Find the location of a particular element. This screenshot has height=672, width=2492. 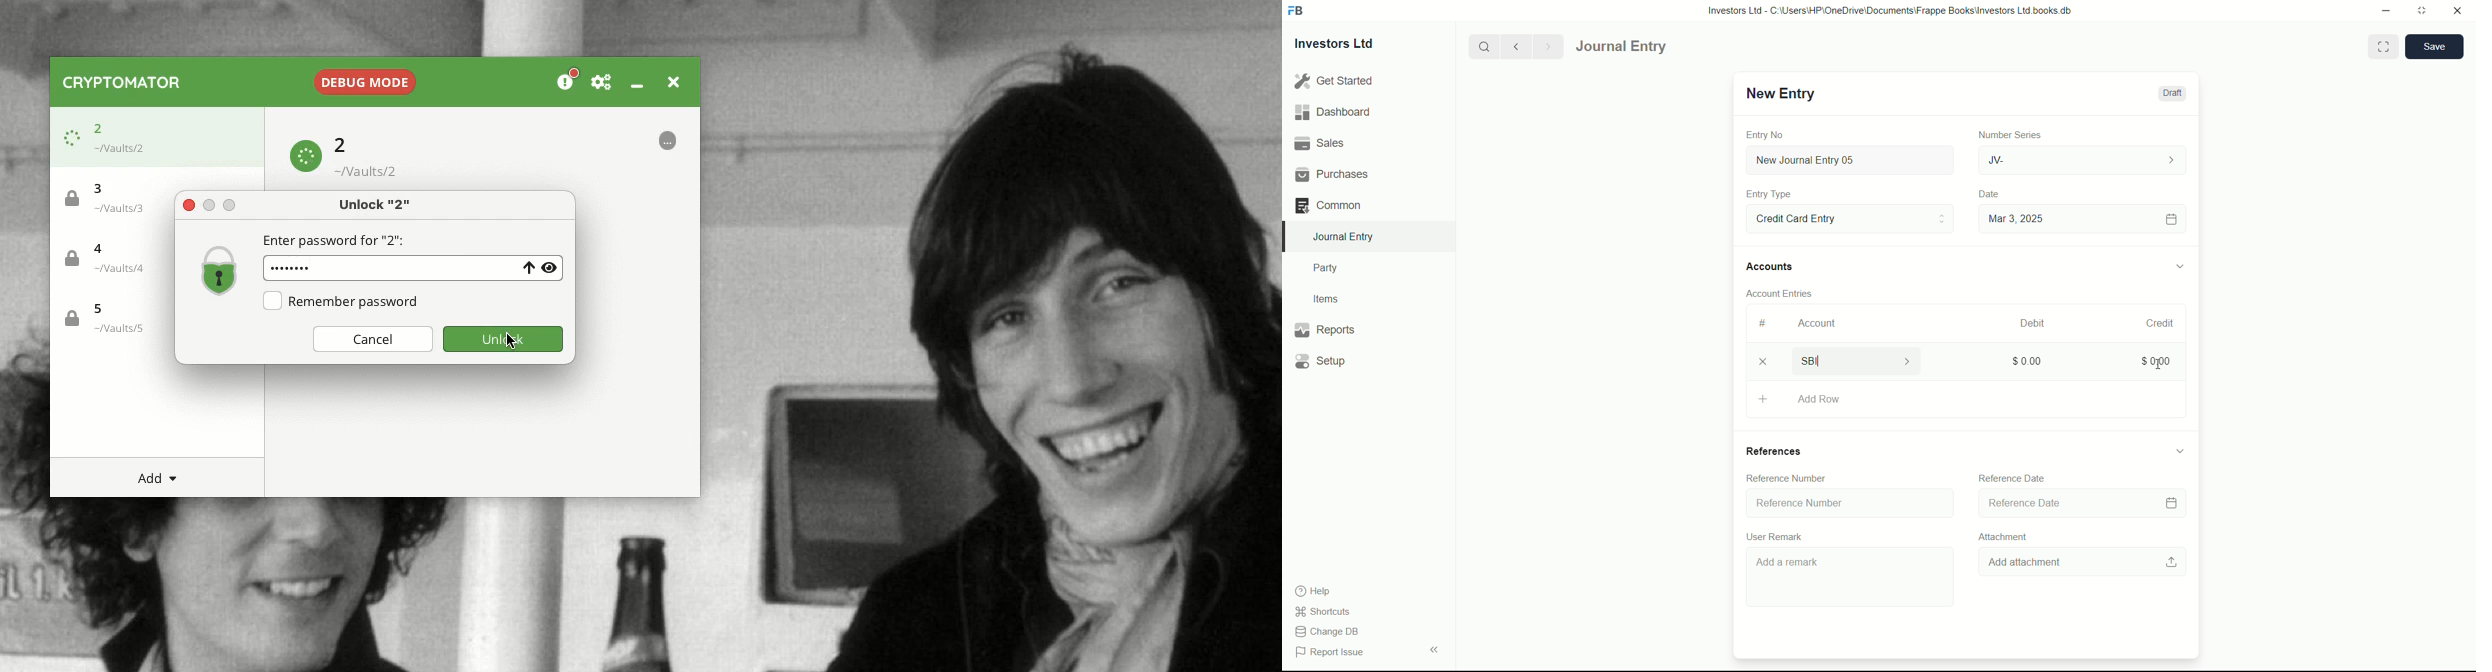

expand/collapse is located at coordinates (2179, 264).